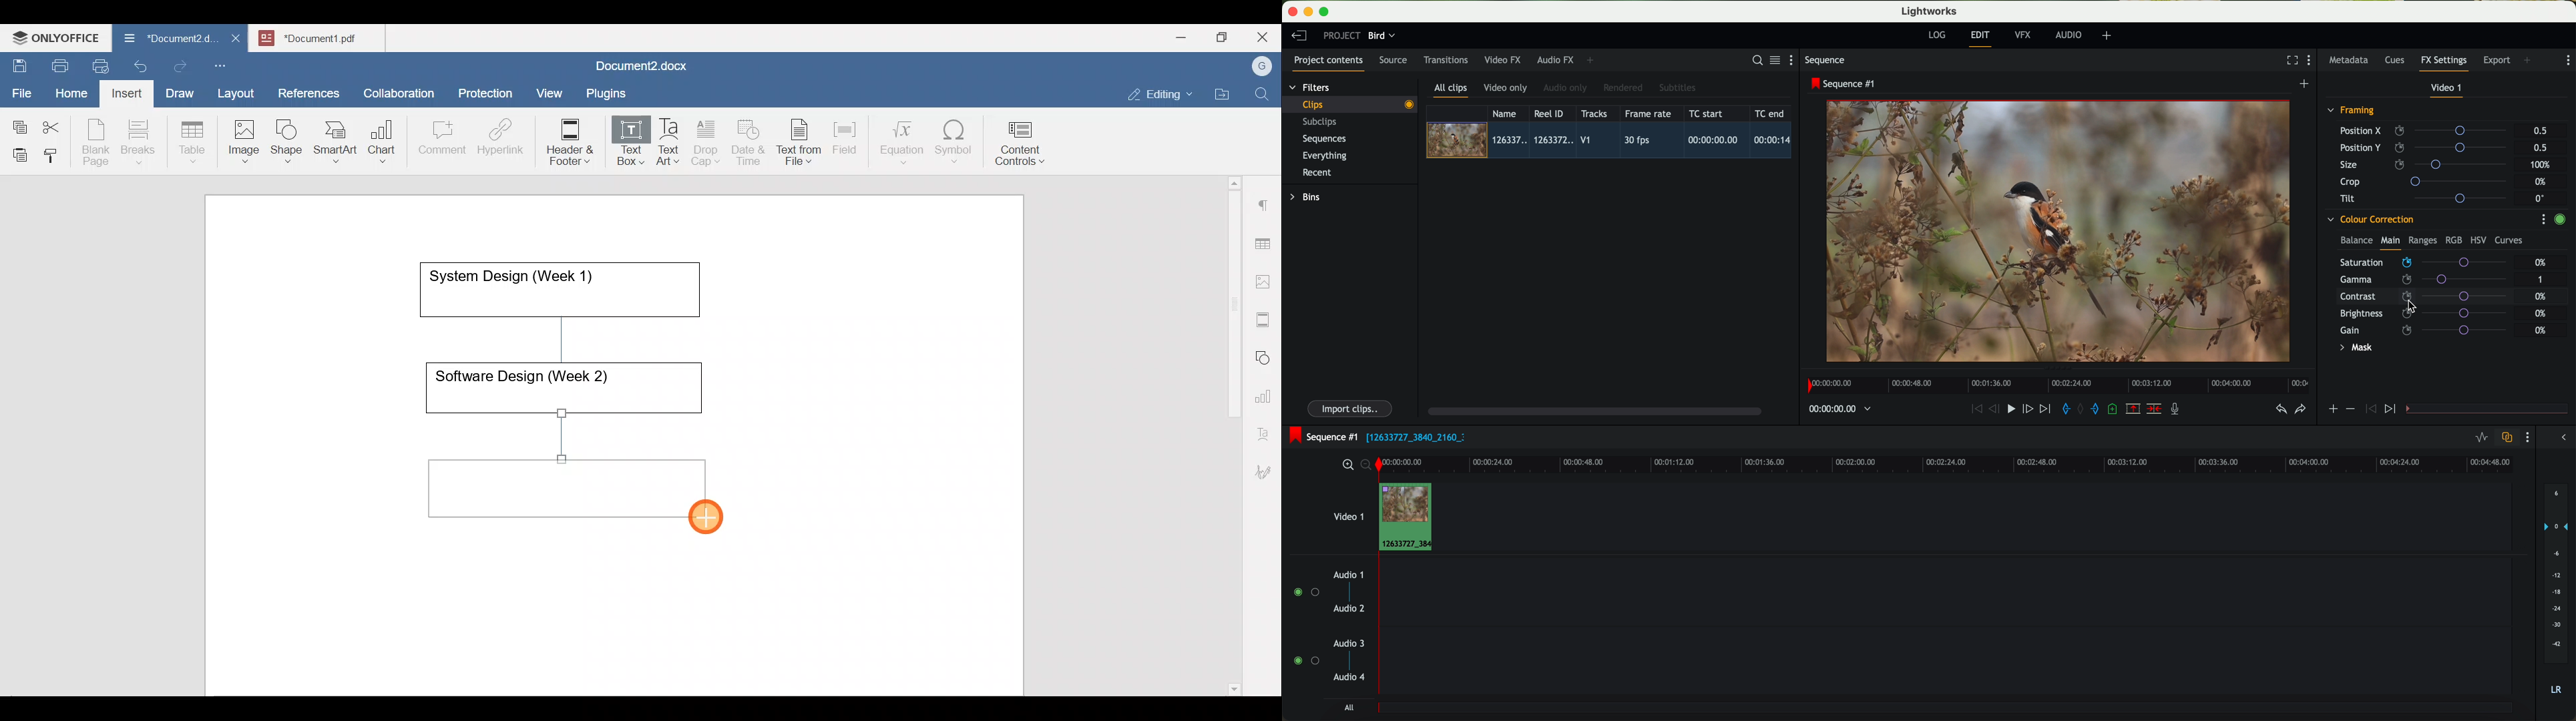 This screenshot has width=2576, height=728. What do you see at coordinates (1592, 114) in the screenshot?
I see `tracks` at bounding box center [1592, 114].